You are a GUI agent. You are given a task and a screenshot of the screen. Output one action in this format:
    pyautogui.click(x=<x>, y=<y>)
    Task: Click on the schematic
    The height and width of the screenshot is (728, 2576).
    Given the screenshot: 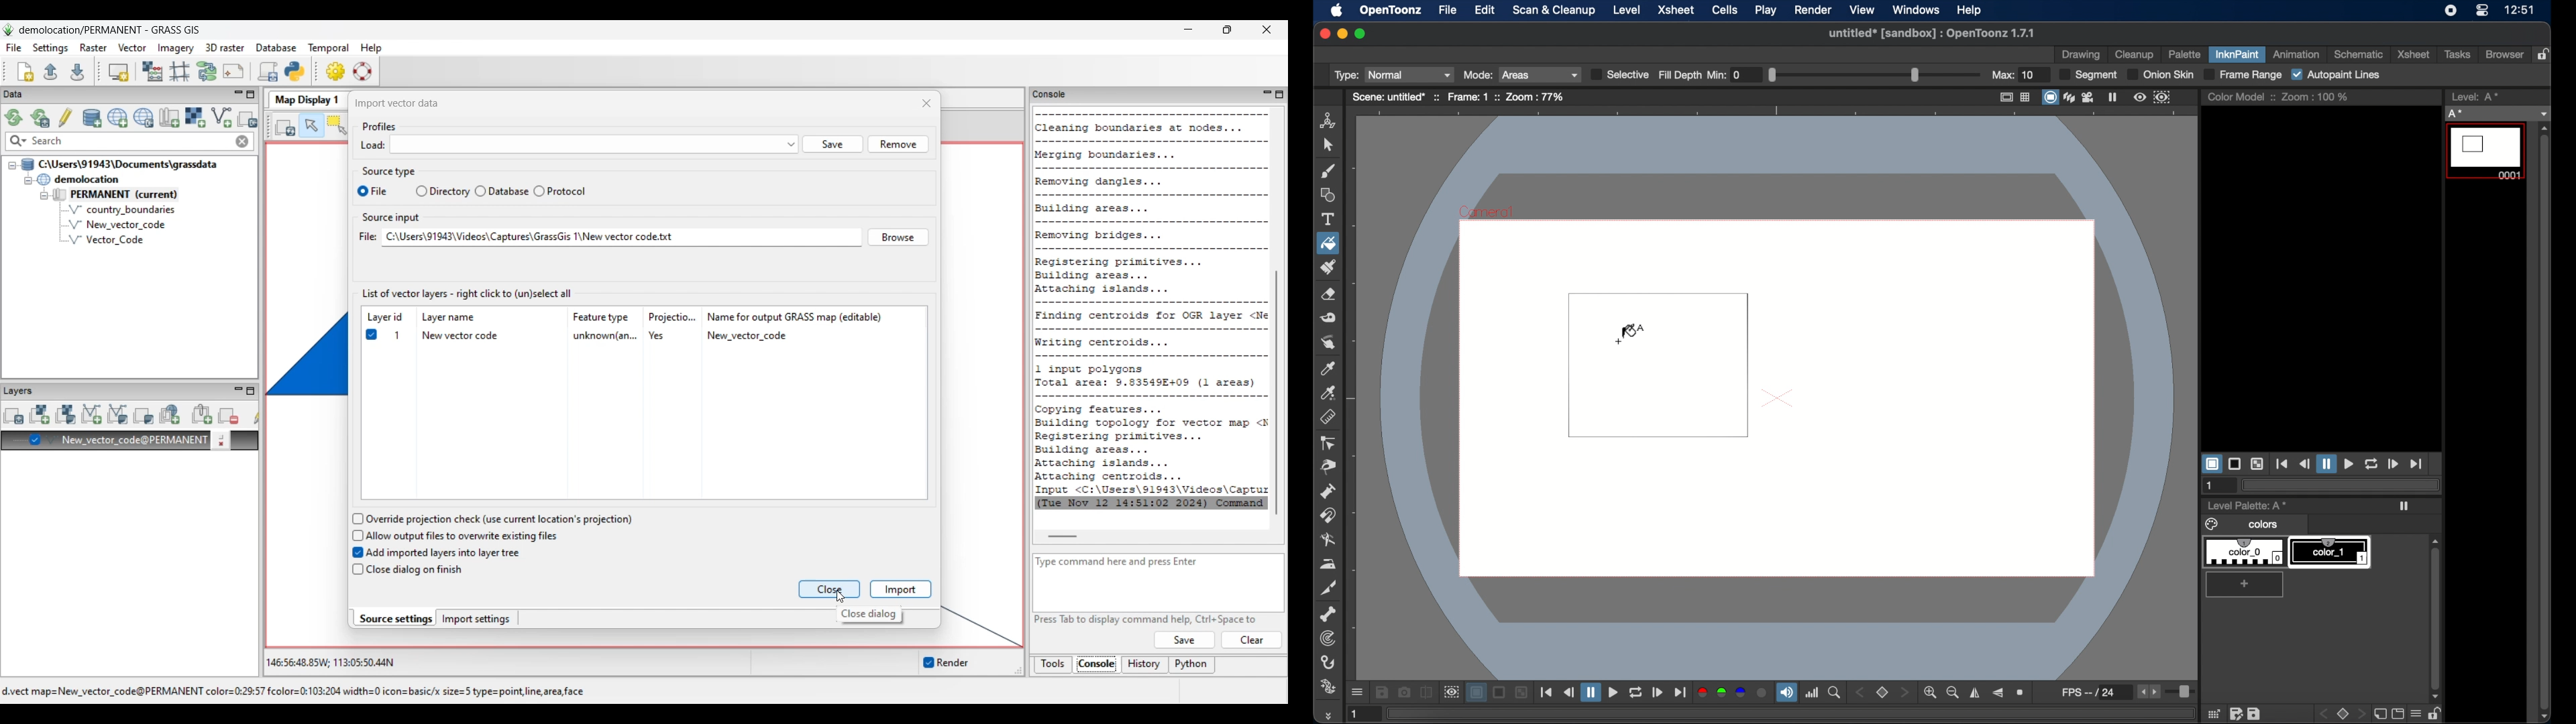 What is the action you would take?
    pyautogui.click(x=2358, y=55)
    